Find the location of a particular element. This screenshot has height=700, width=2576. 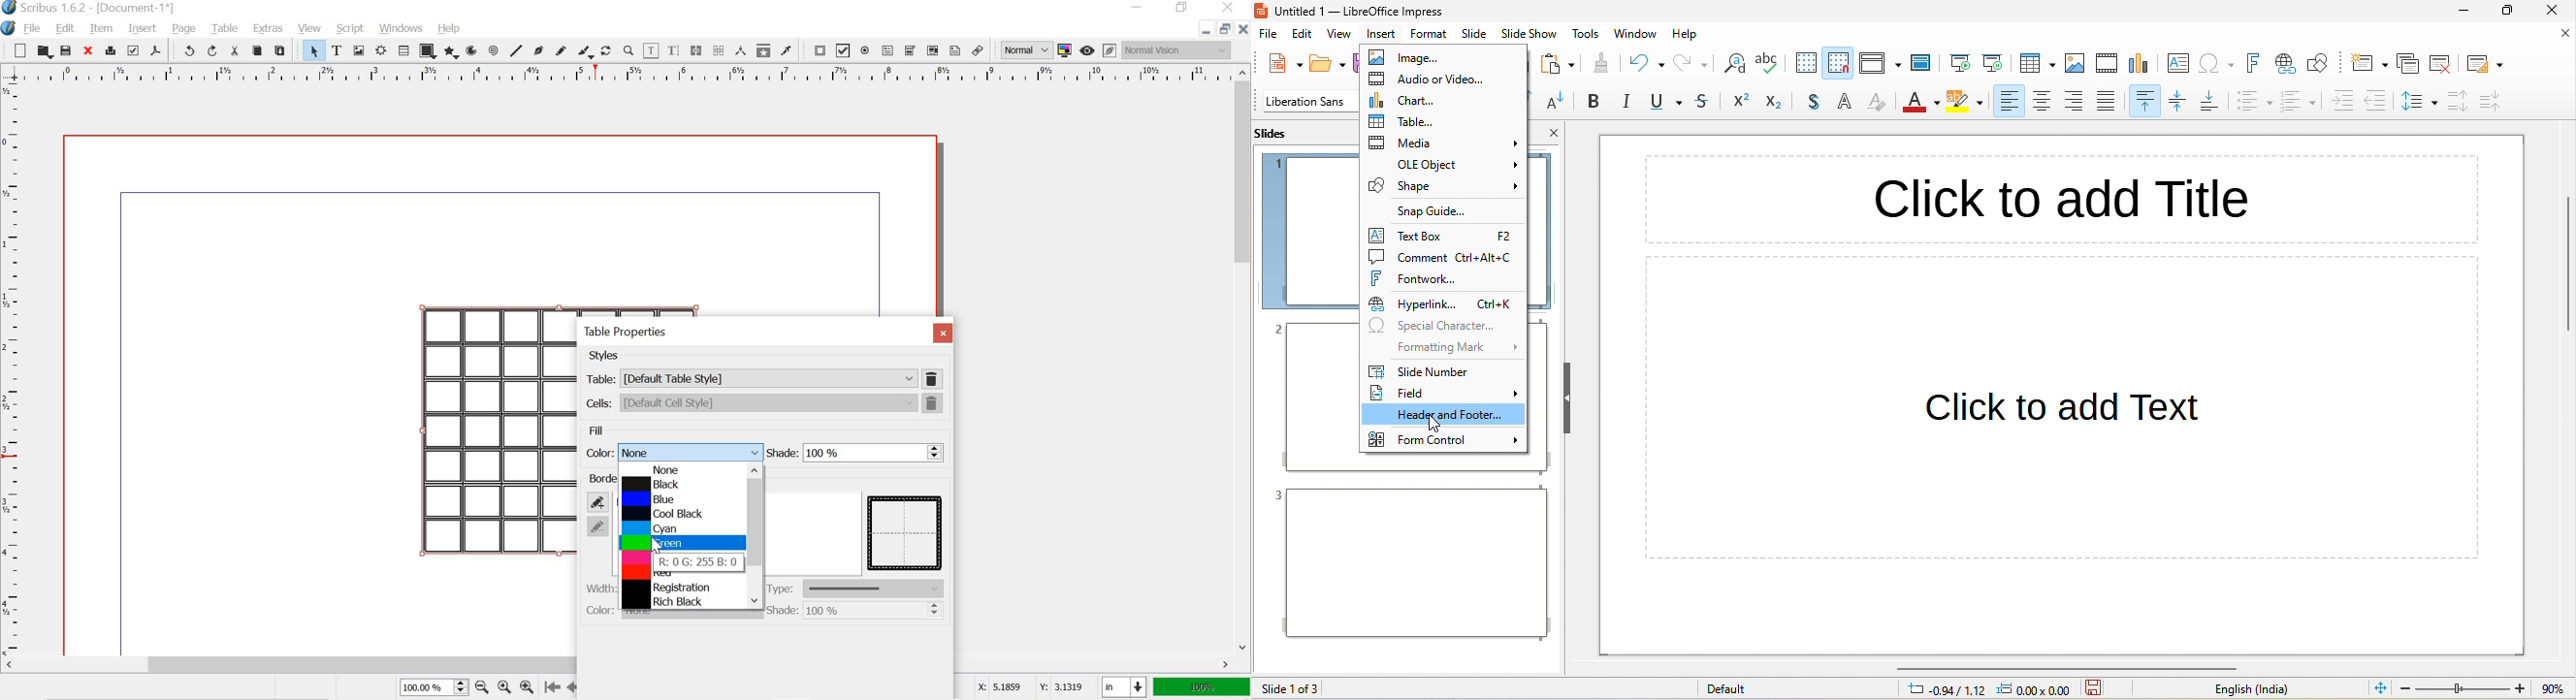

display view is located at coordinates (1880, 63).